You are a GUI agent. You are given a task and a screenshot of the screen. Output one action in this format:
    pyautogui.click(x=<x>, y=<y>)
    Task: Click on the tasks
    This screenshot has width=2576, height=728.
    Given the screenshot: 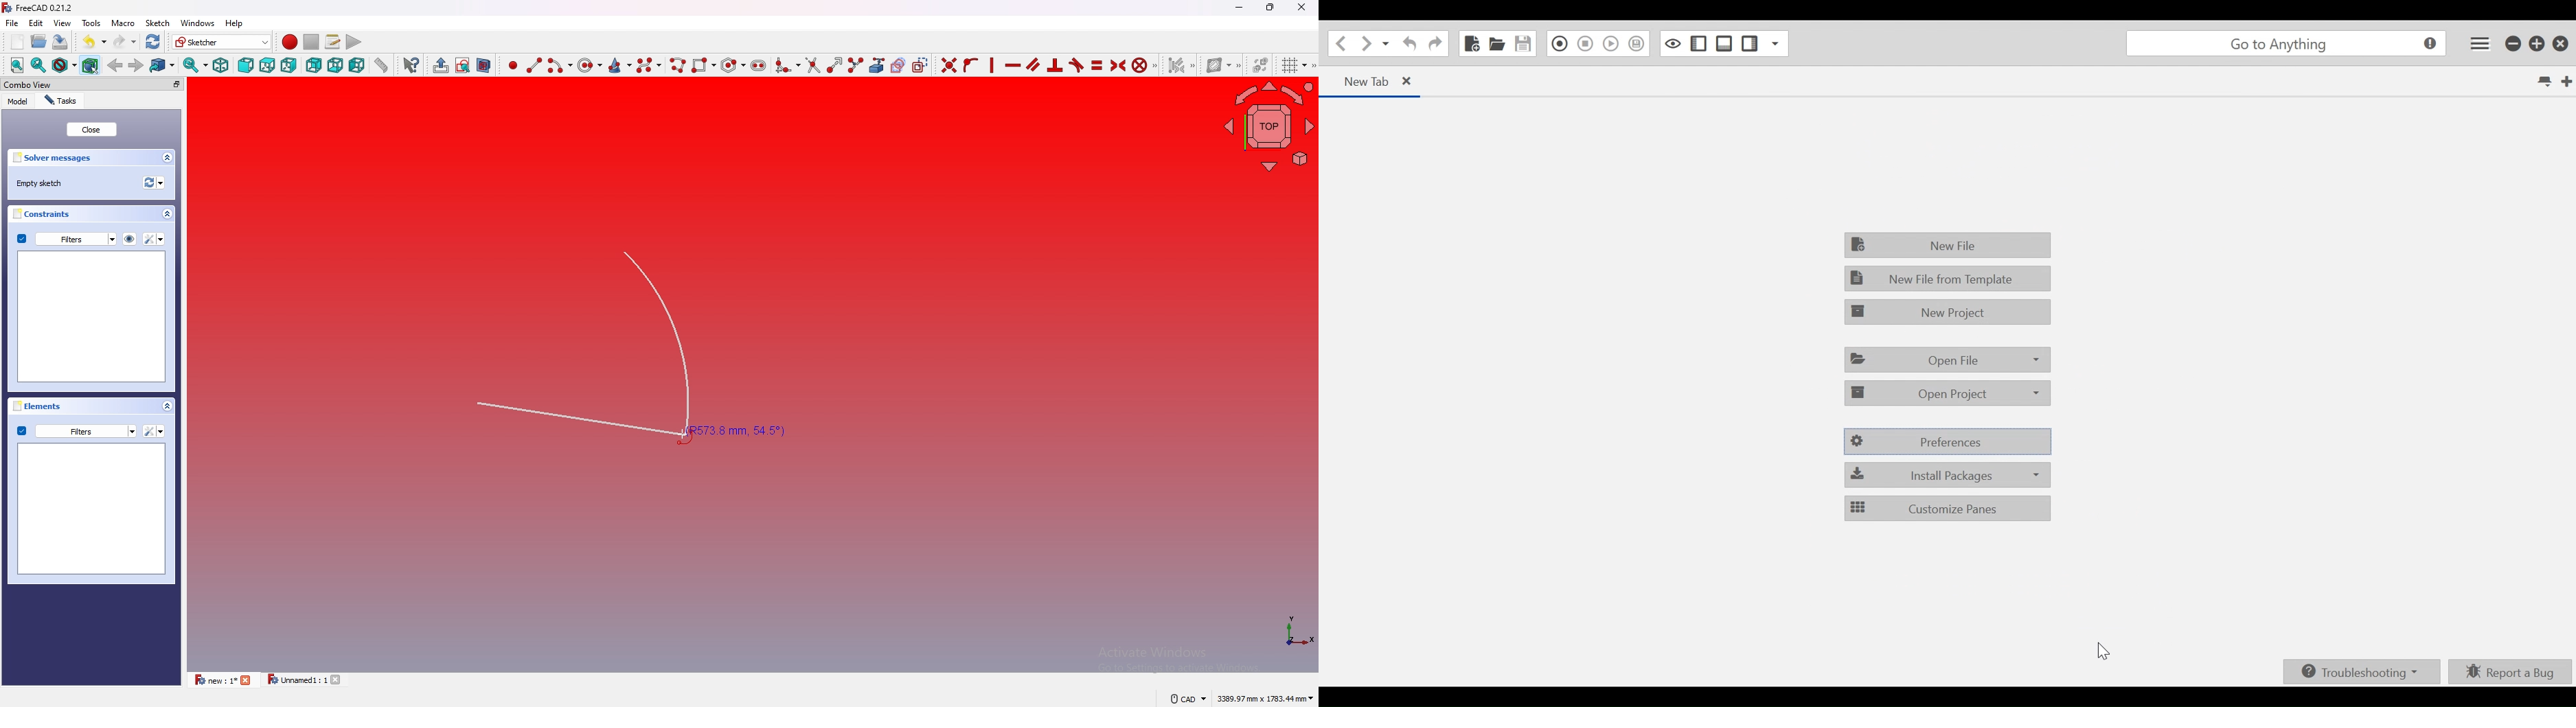 What is the action you would take?
    pyautogui.click(x=60, y=101)
    